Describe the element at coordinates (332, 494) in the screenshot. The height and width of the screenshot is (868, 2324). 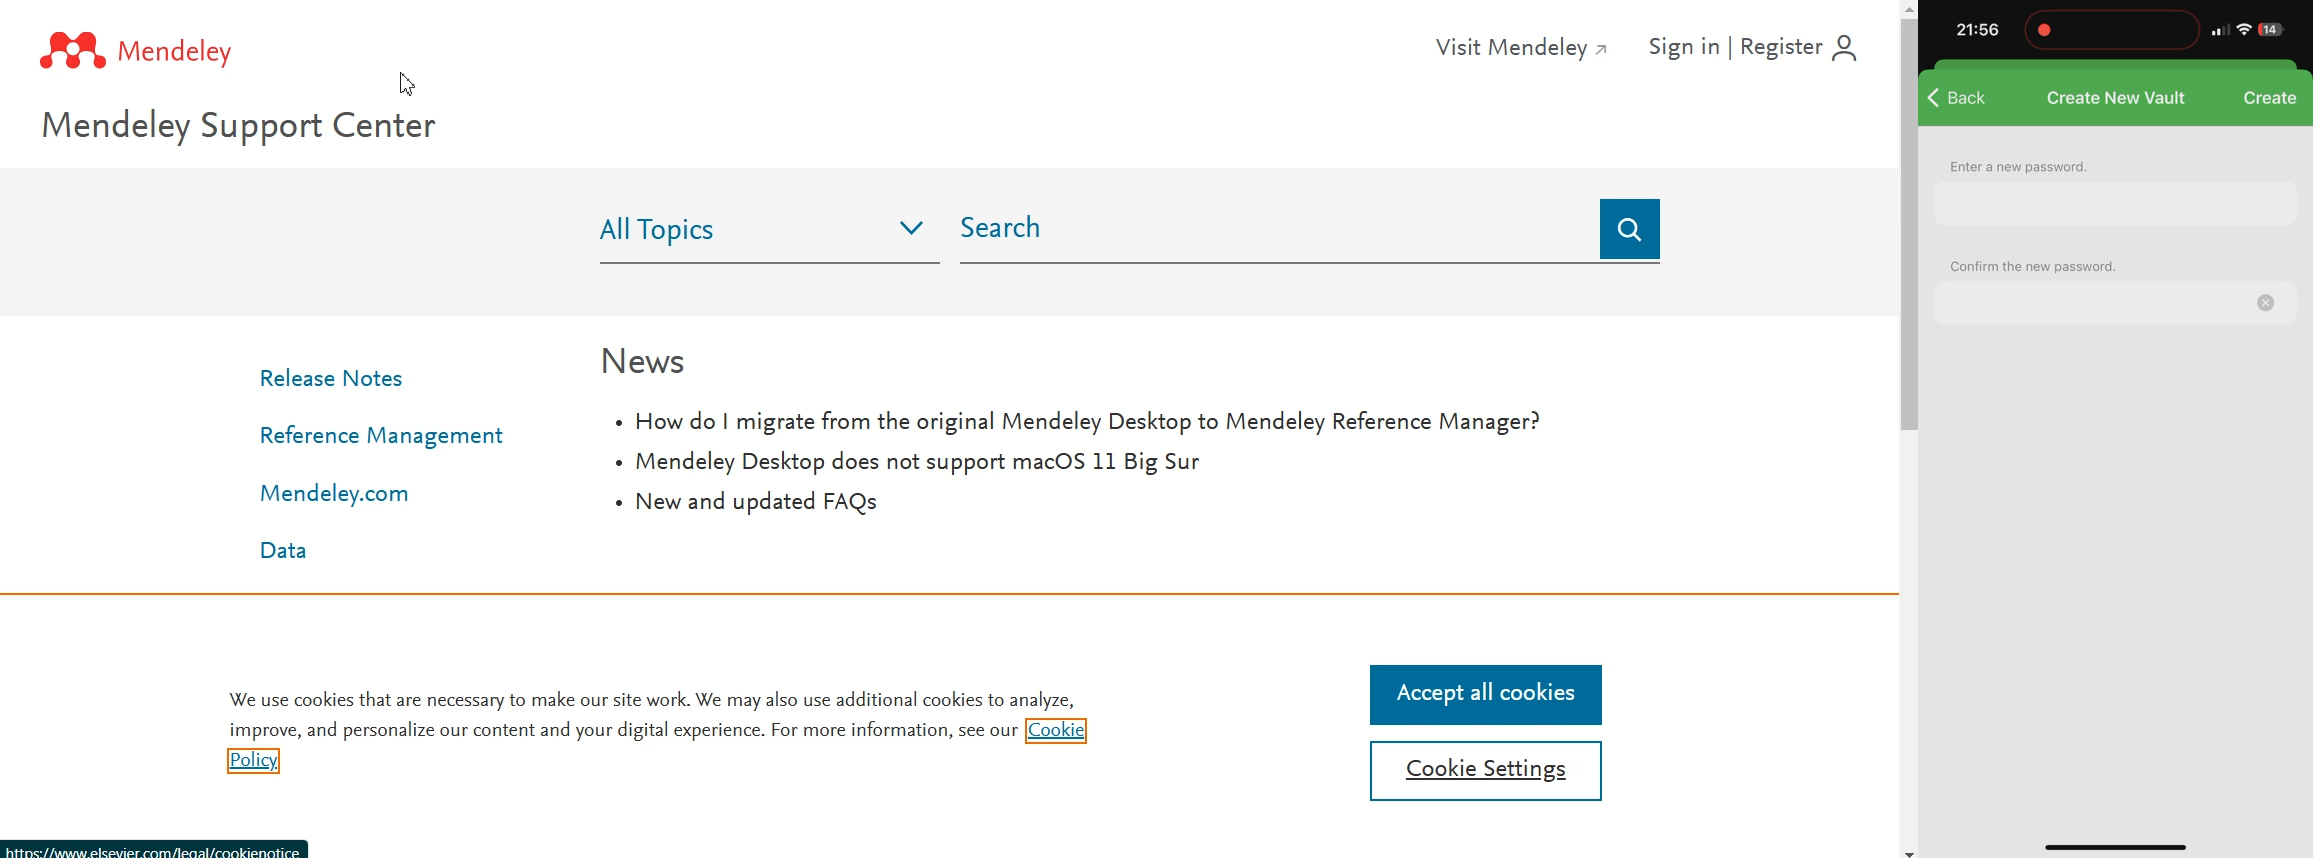
I see `Mendeley.com` at that location.